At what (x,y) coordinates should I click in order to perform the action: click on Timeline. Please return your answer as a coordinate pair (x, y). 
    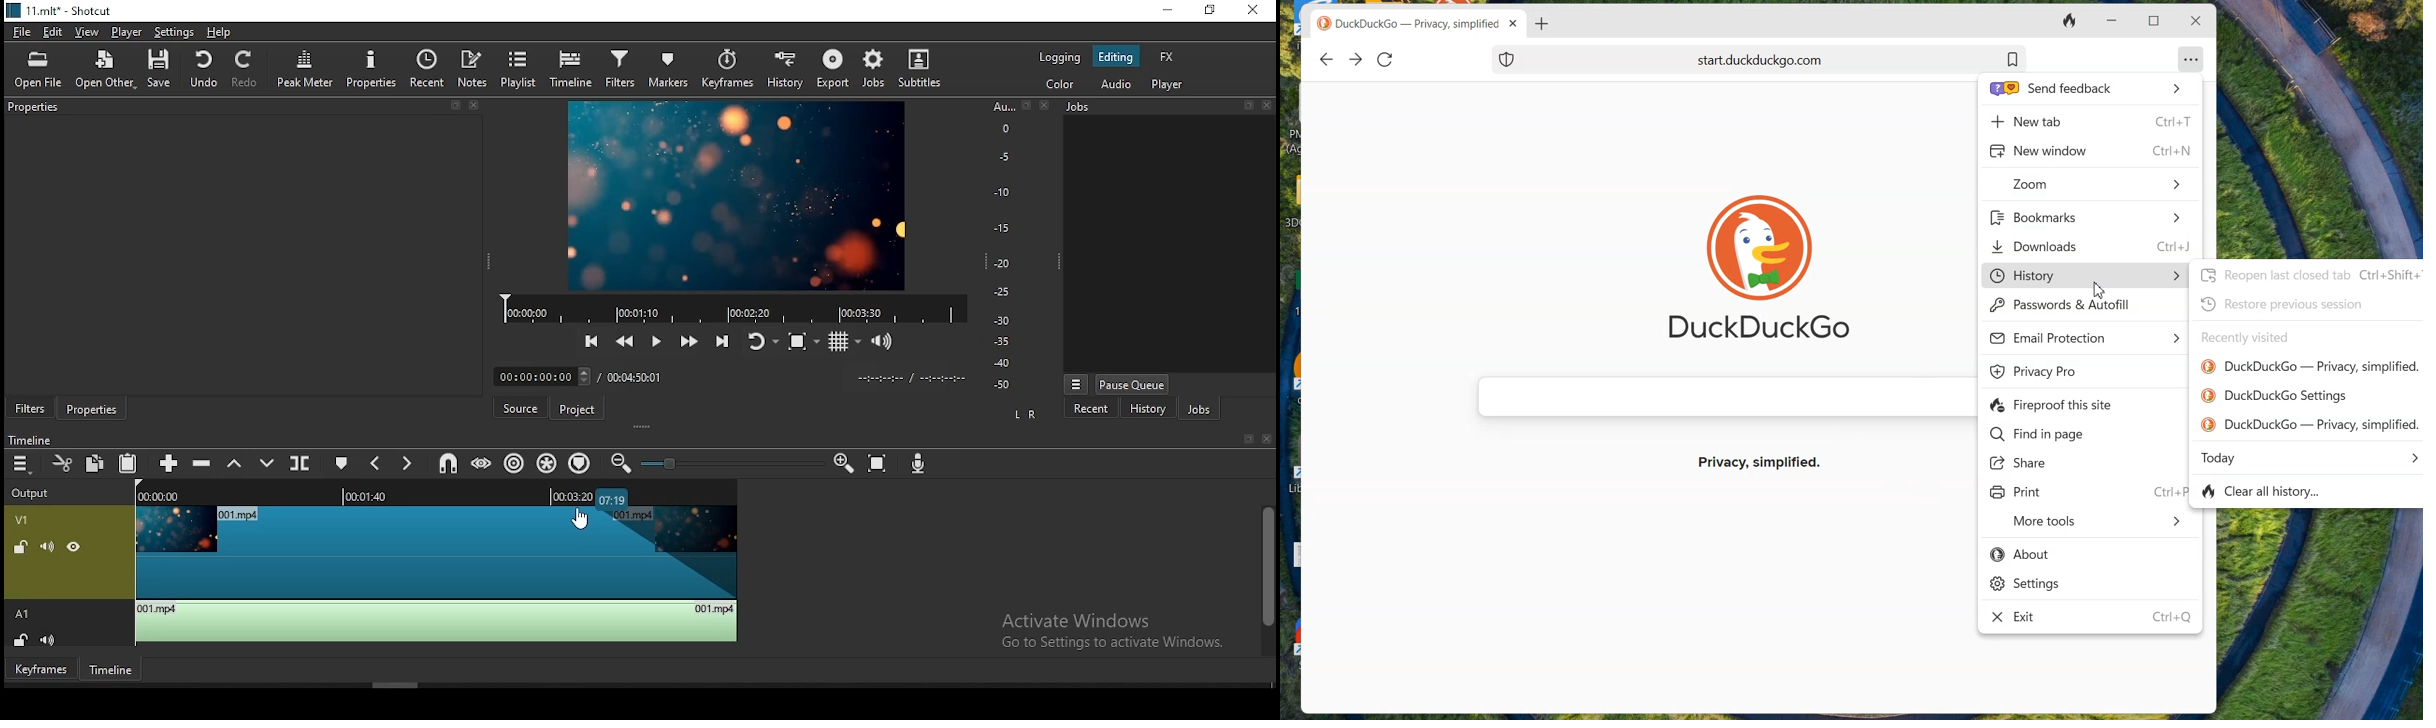
    Looking at the image, I should click on (30, 439).